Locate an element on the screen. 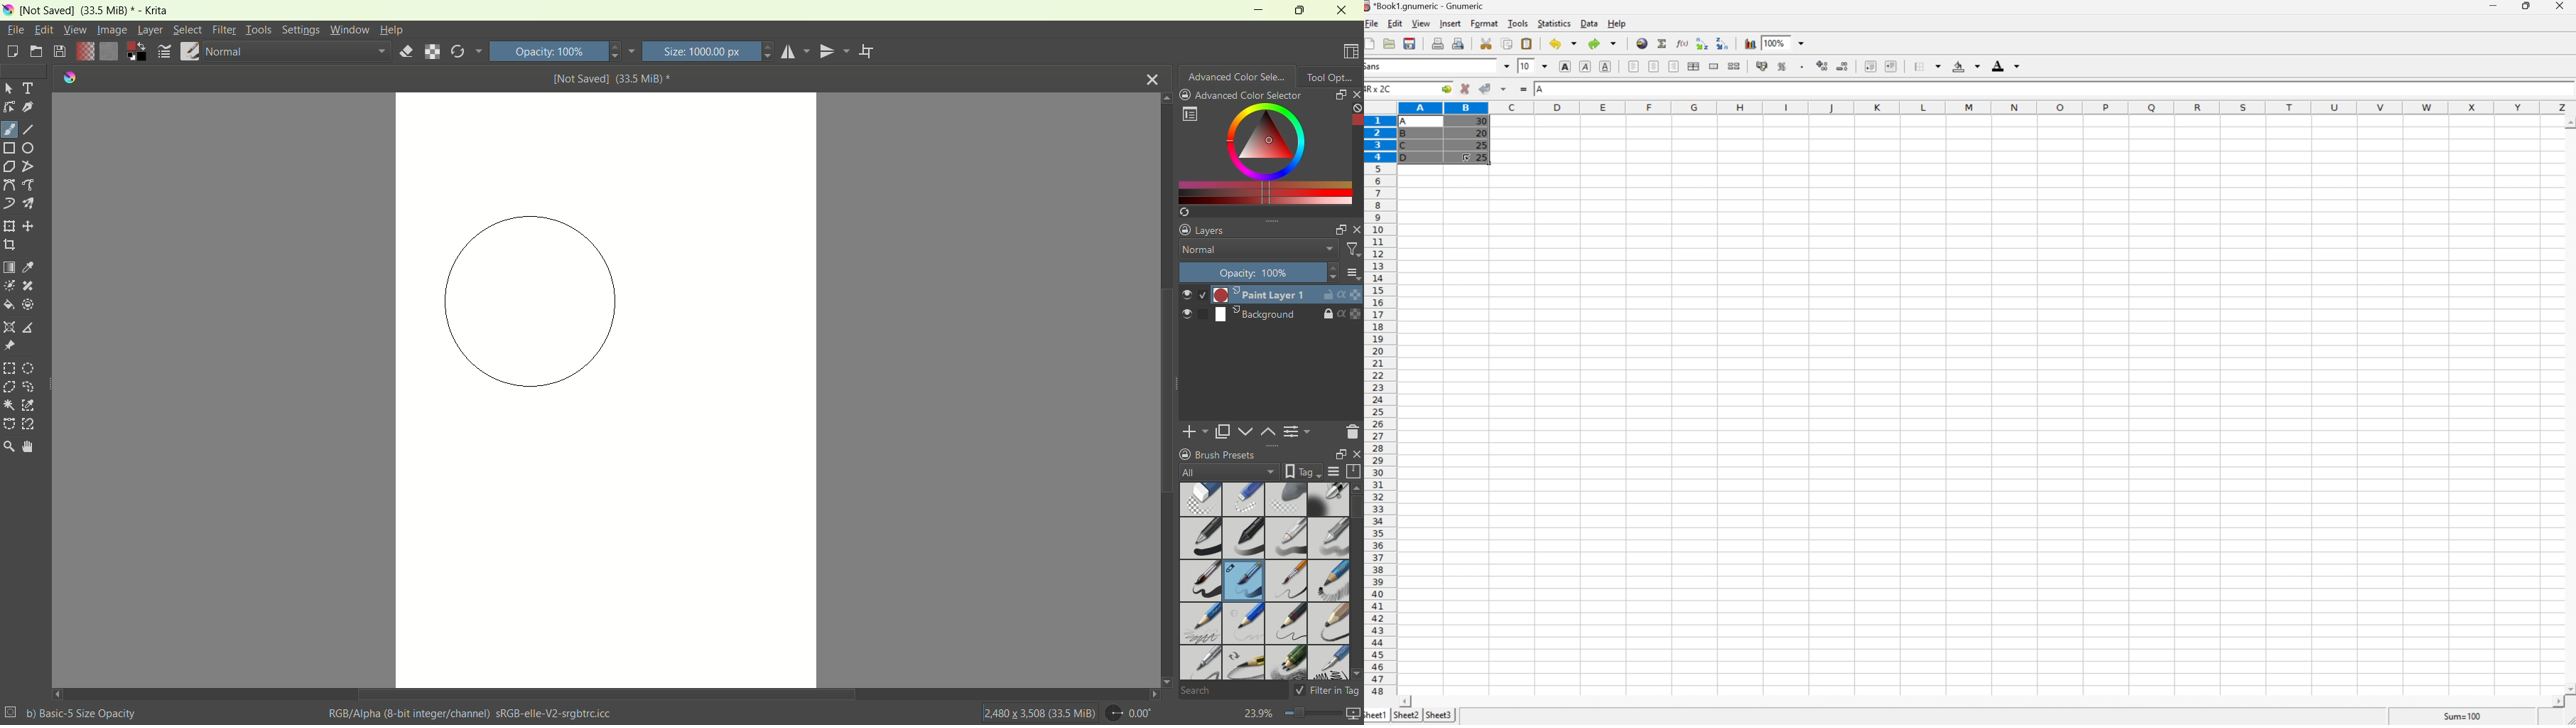 The height and width of the screenshot is (728, 2576). Print preview is located at coordinates (1459, 42).